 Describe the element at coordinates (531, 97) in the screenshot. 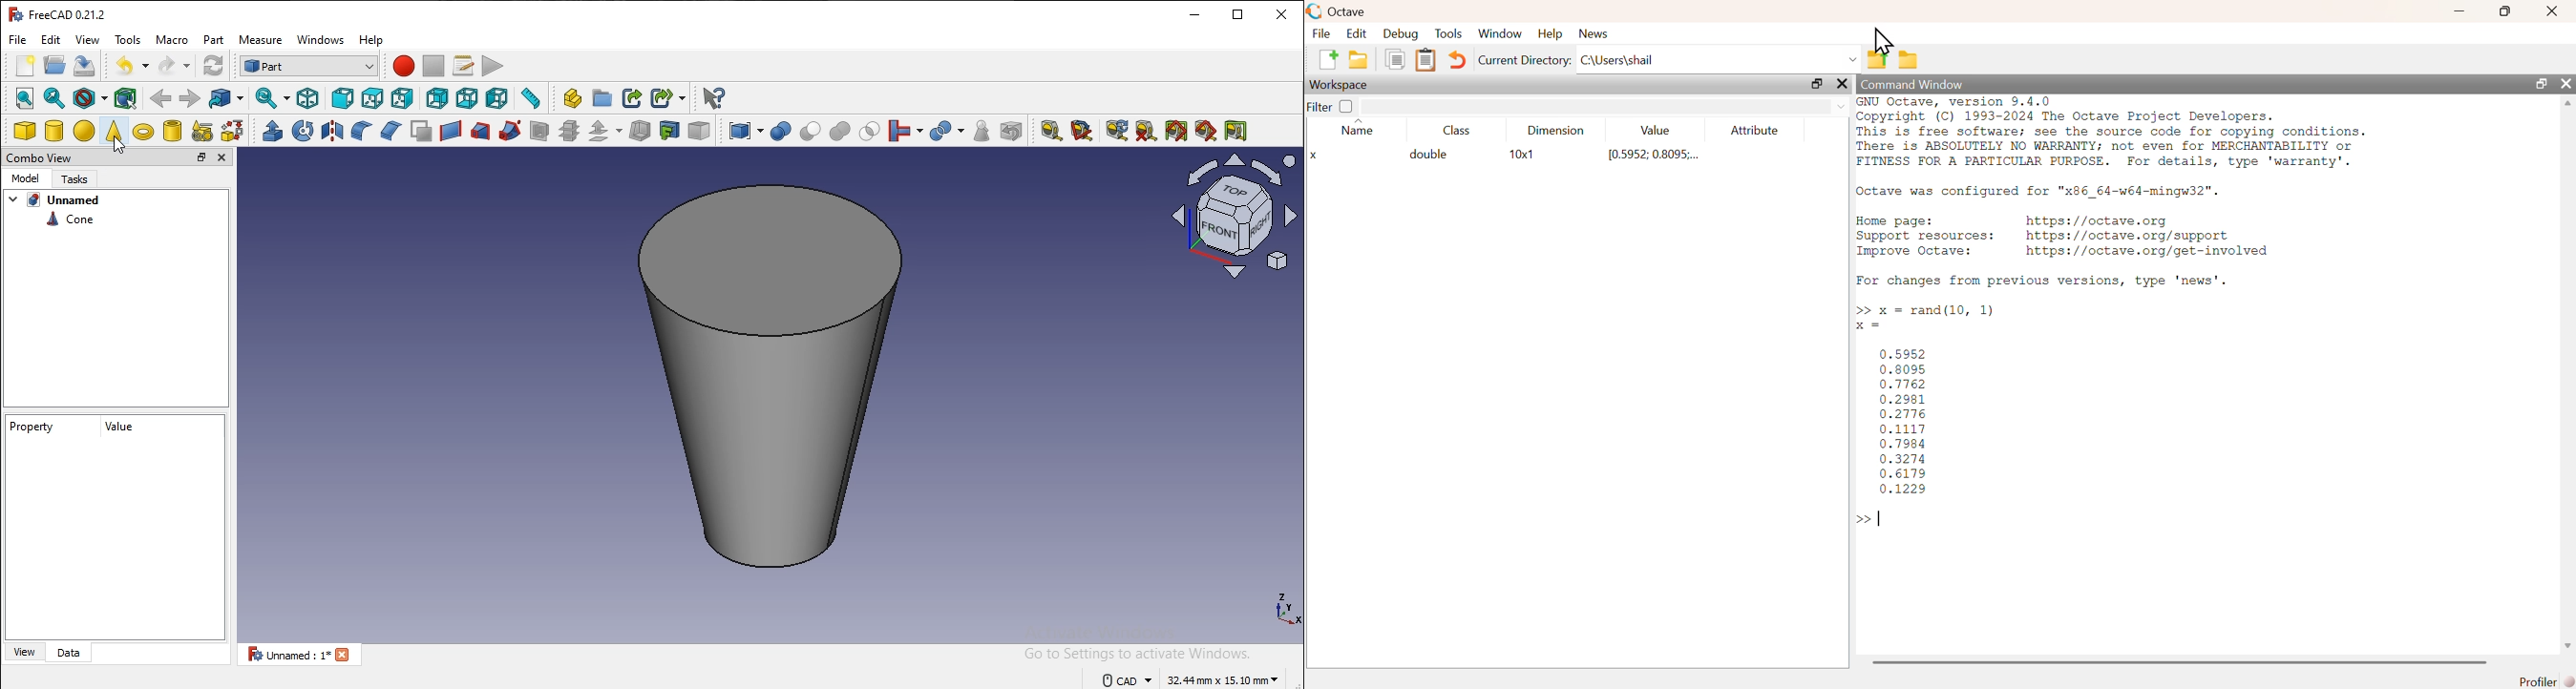

I see `measure distance` at that location.